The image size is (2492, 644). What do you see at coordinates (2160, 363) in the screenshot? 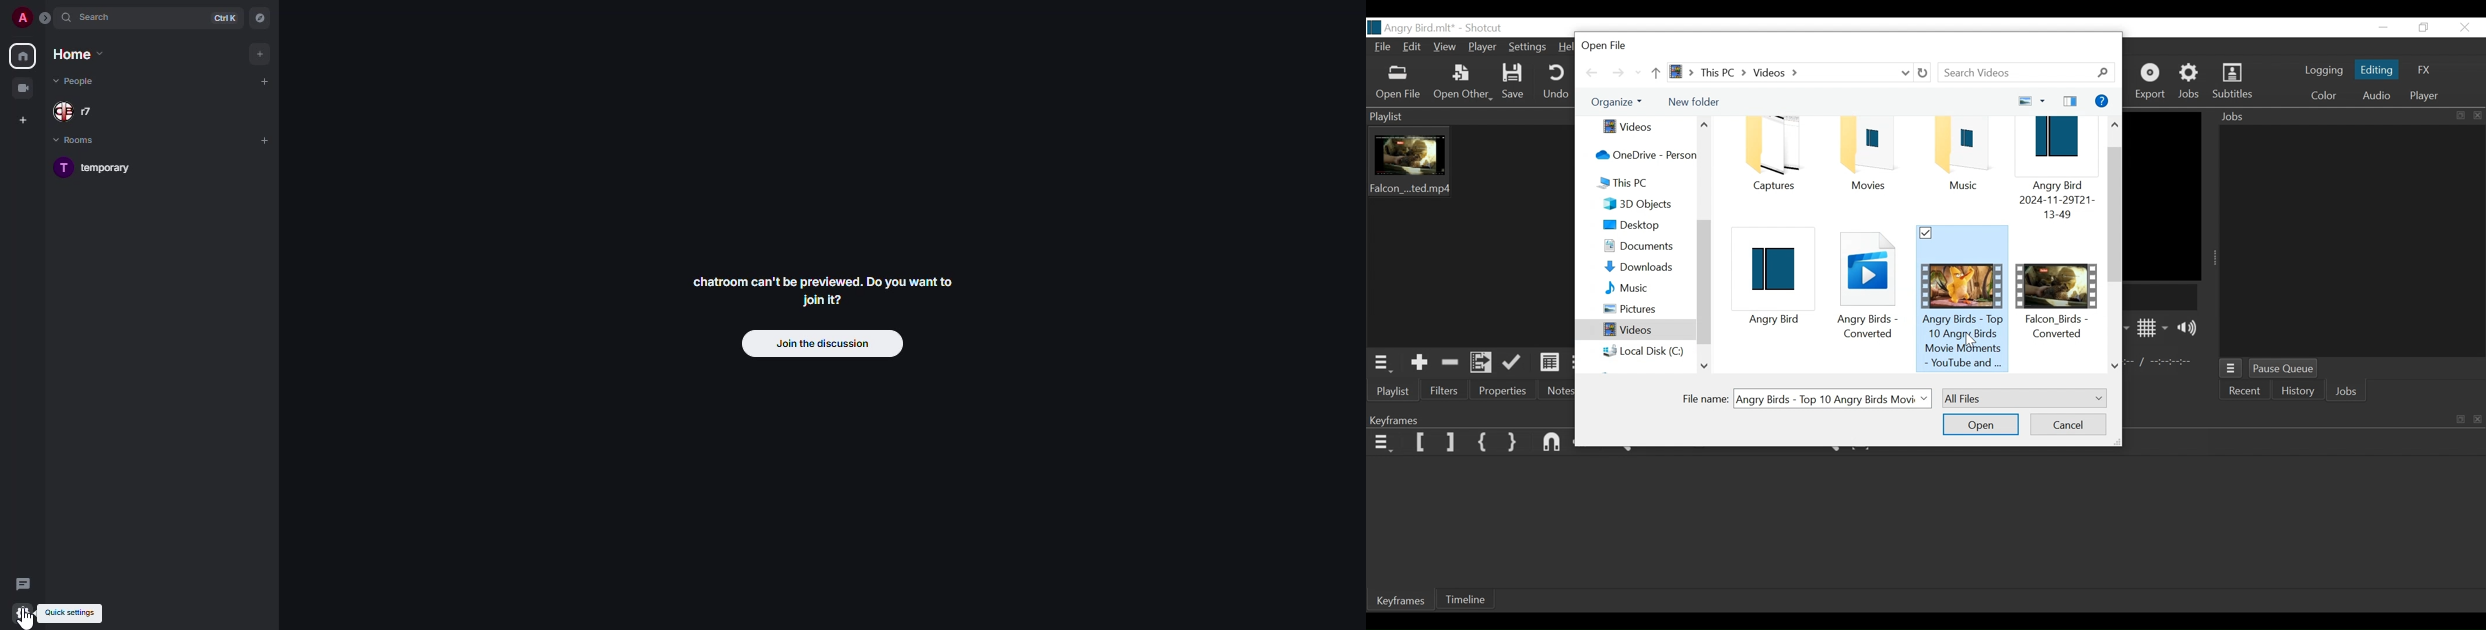
I see `In point` at bounding box center [2160, 363].